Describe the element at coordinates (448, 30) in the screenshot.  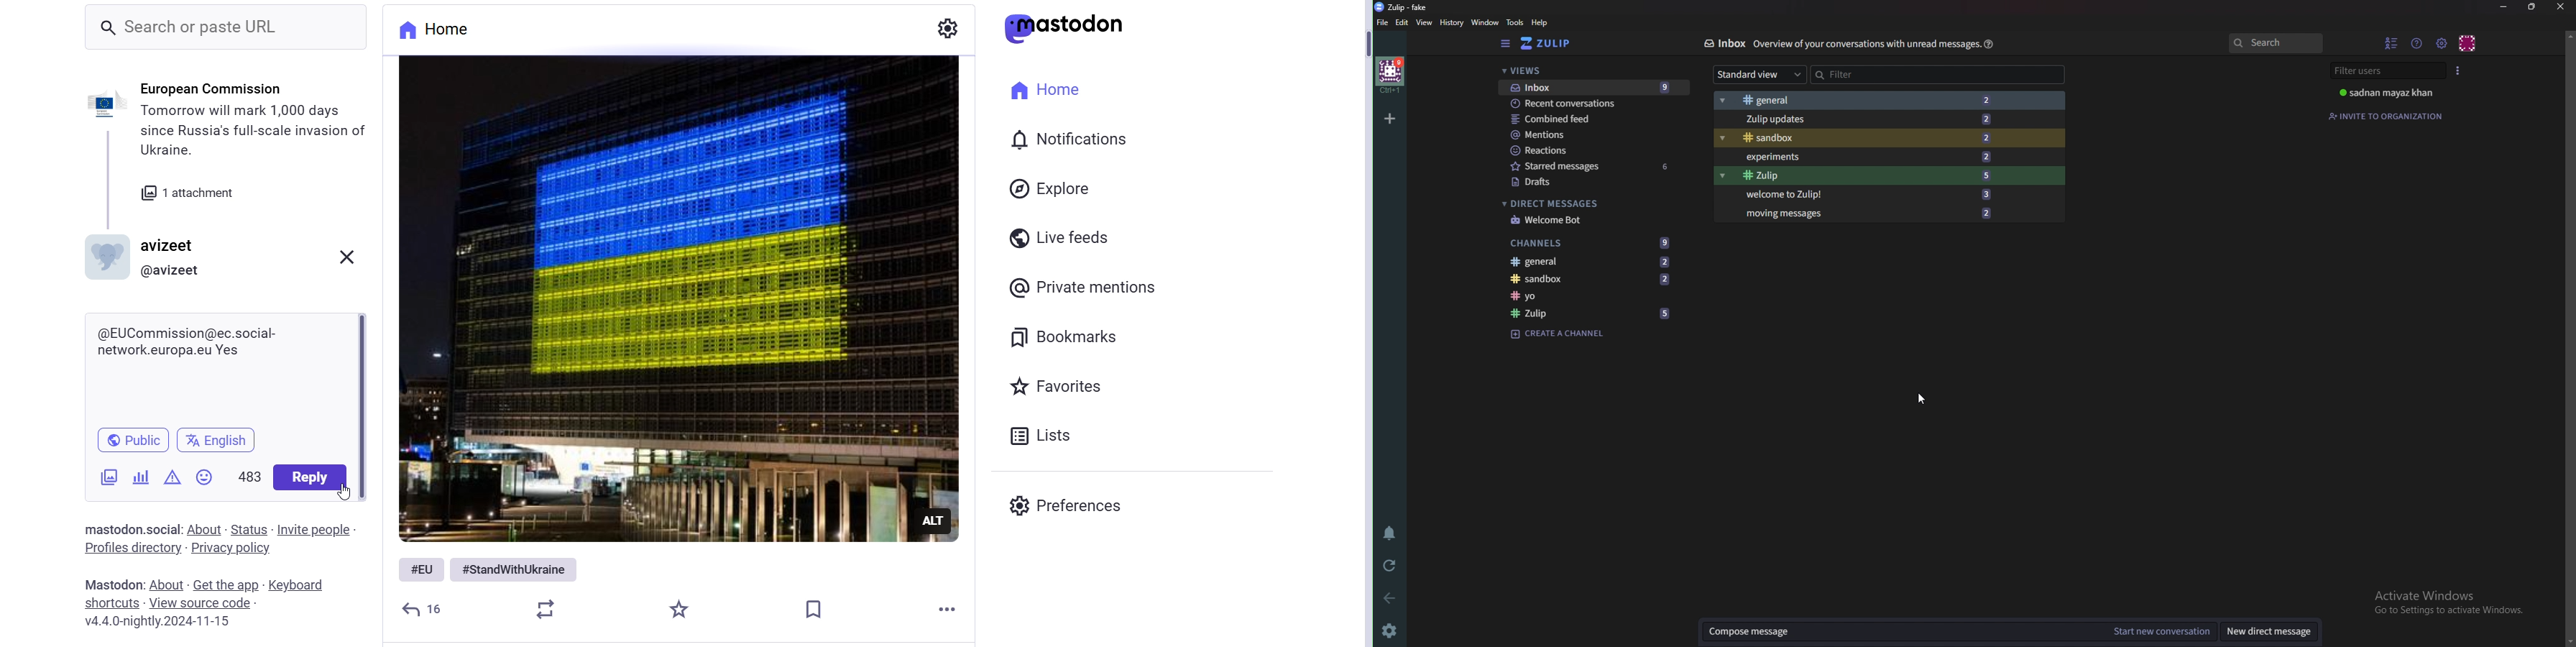
I see `Home` at that location.